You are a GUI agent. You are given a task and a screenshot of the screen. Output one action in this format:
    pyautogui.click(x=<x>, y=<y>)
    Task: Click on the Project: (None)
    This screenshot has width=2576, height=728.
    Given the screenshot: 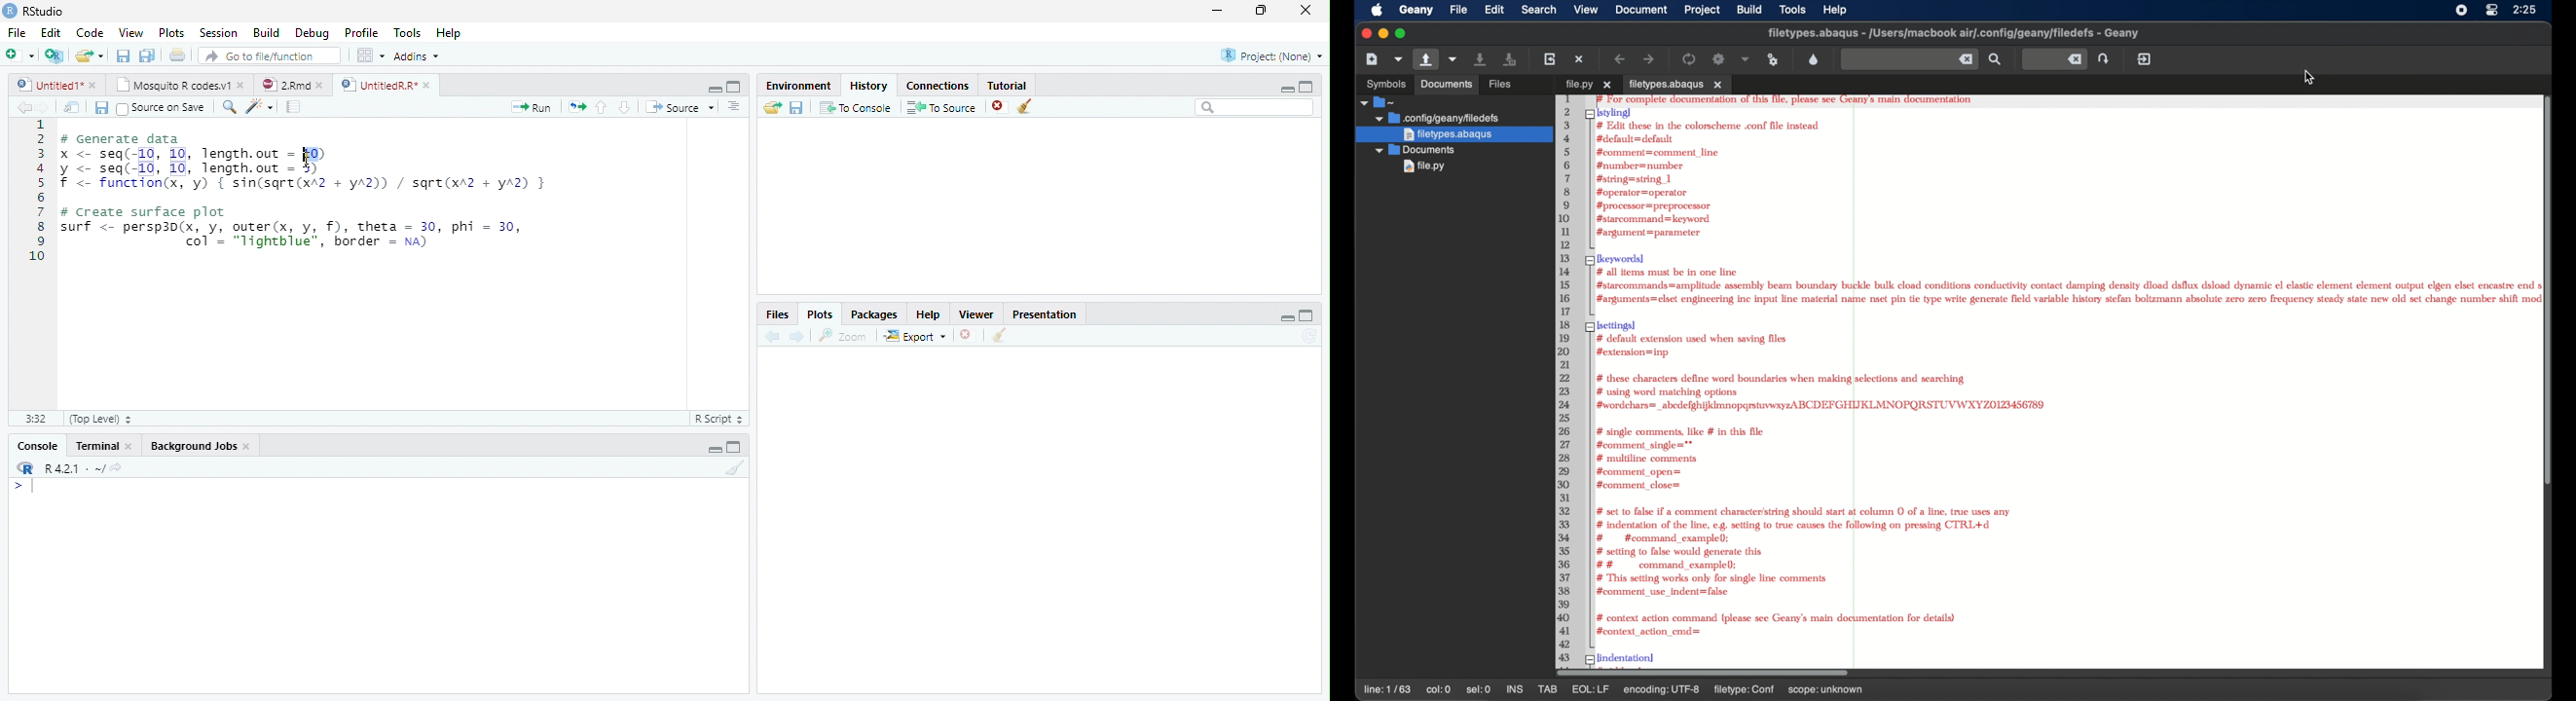 What is the action you would take?
    pyautogui.click(x=1271, y=55)
    